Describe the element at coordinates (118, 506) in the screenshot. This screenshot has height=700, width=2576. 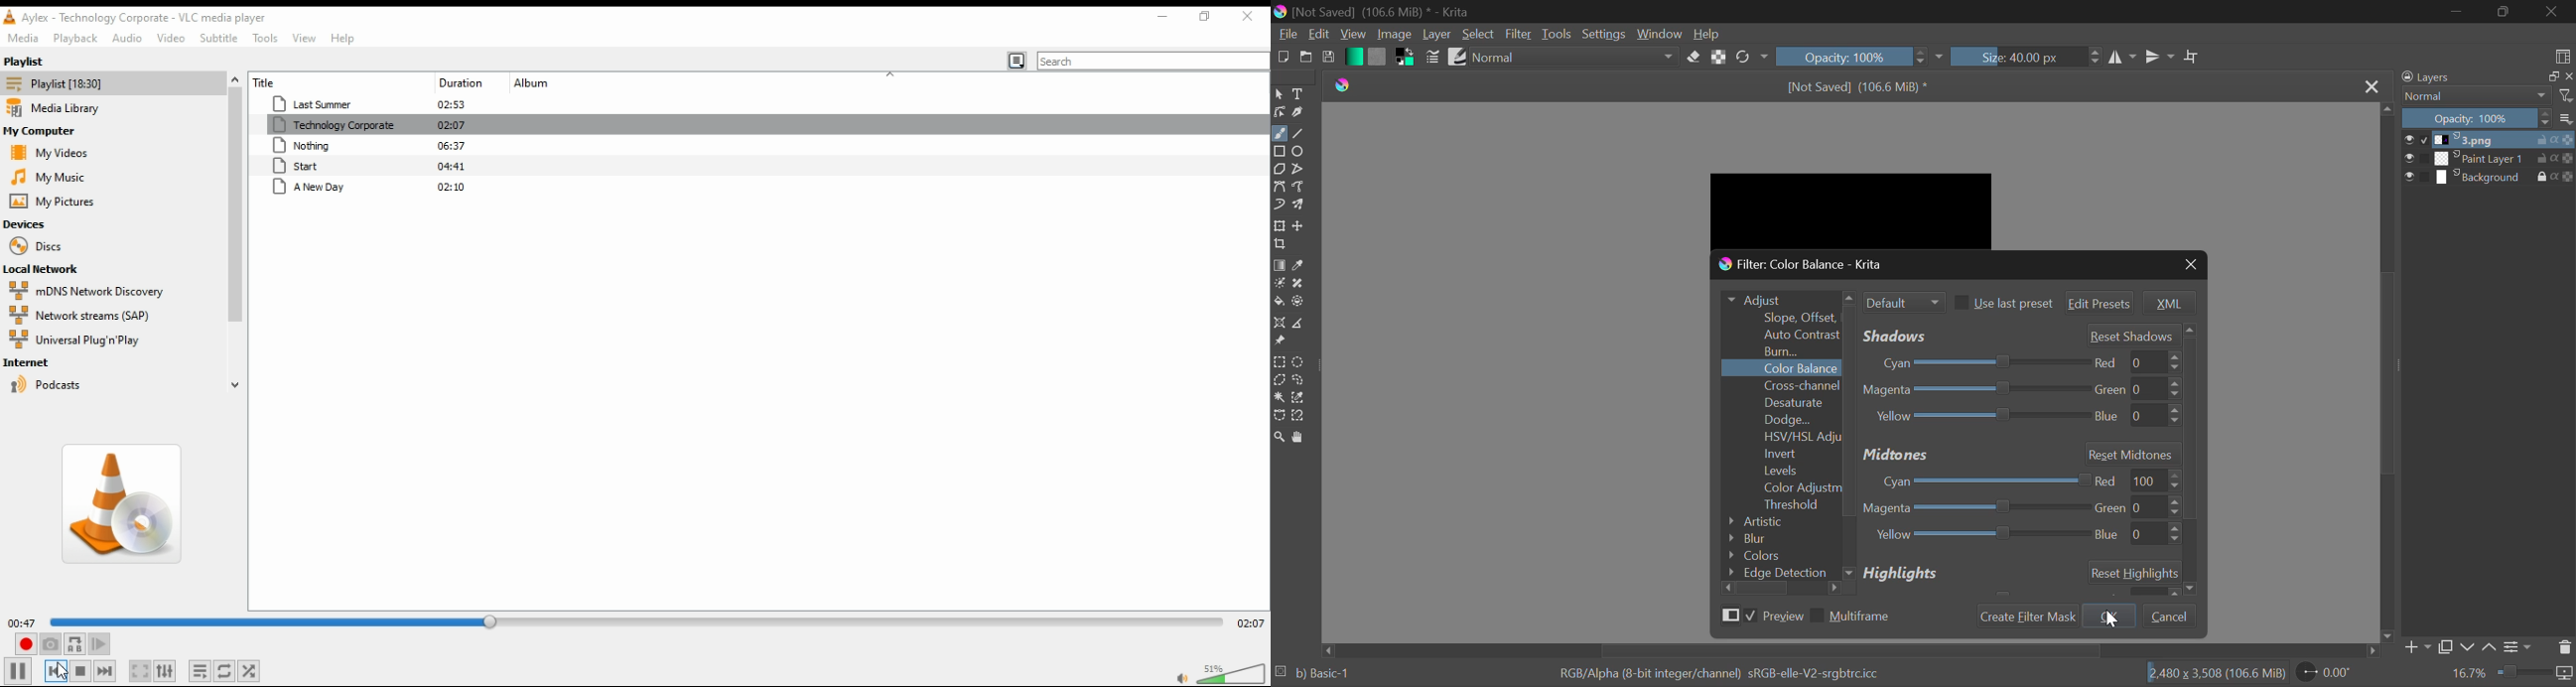
I see `album art` at that location.